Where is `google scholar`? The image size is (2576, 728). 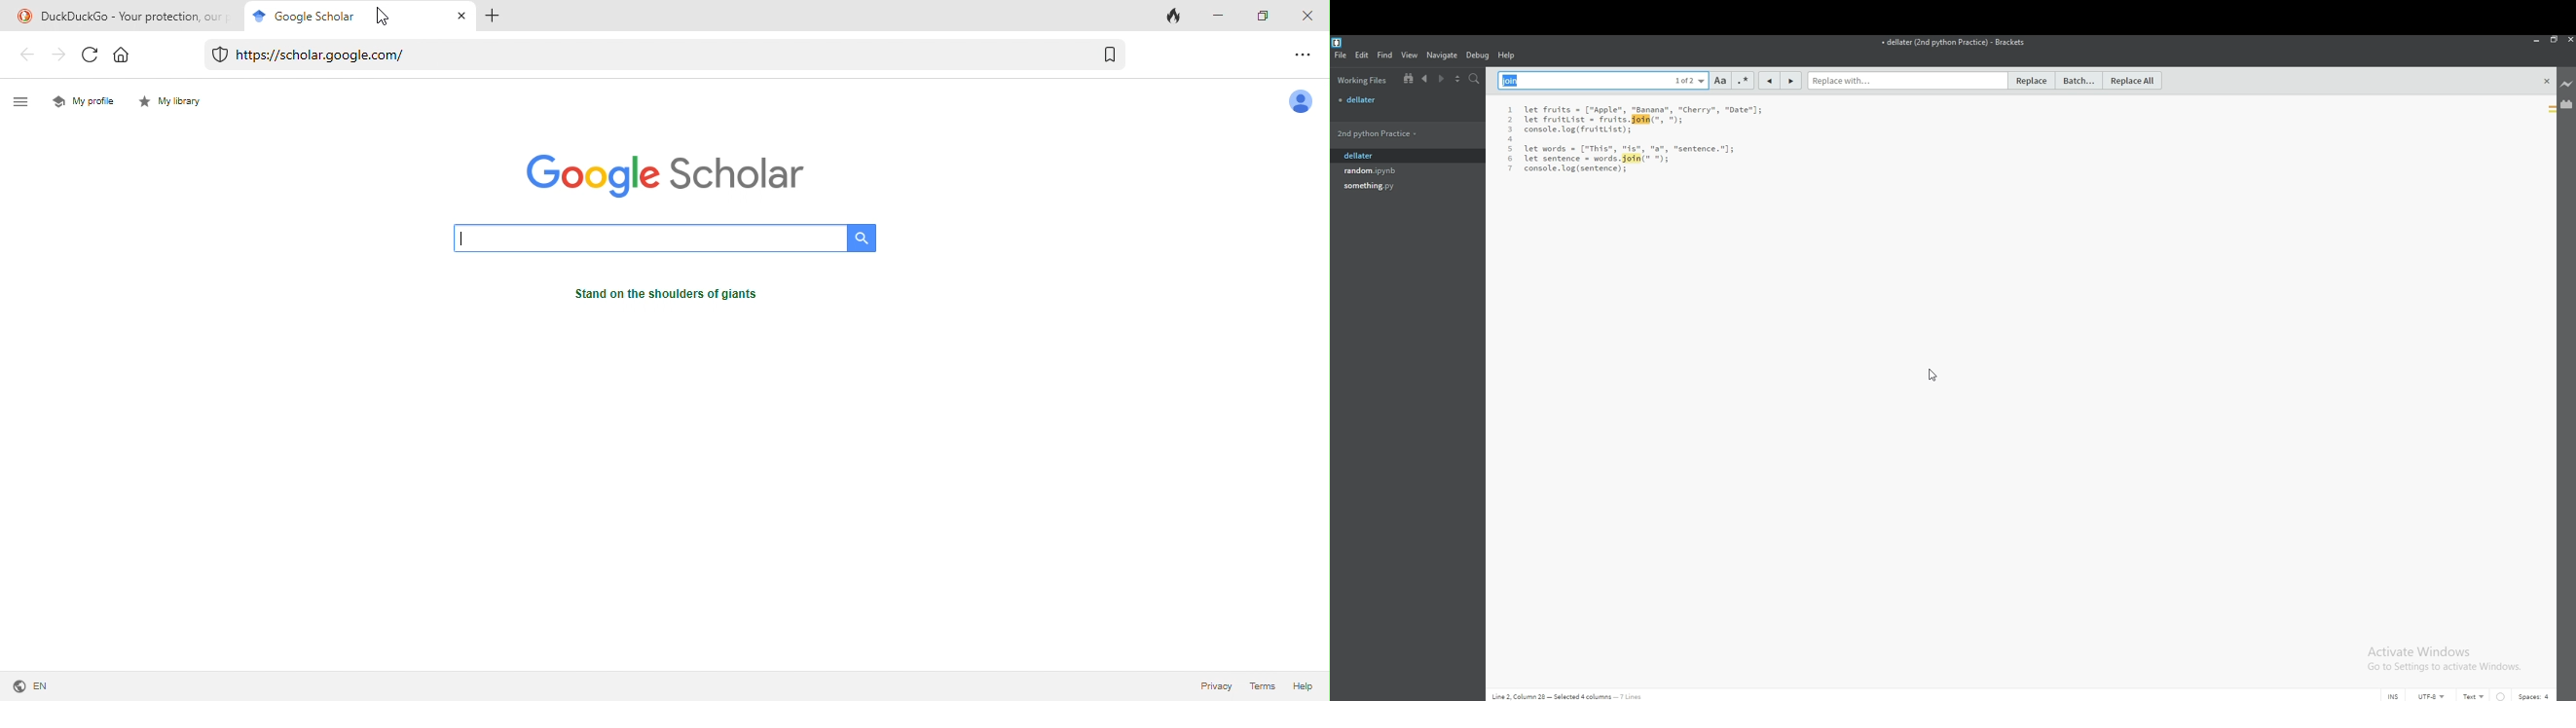
google scholar is located at coordinates (297, 15).